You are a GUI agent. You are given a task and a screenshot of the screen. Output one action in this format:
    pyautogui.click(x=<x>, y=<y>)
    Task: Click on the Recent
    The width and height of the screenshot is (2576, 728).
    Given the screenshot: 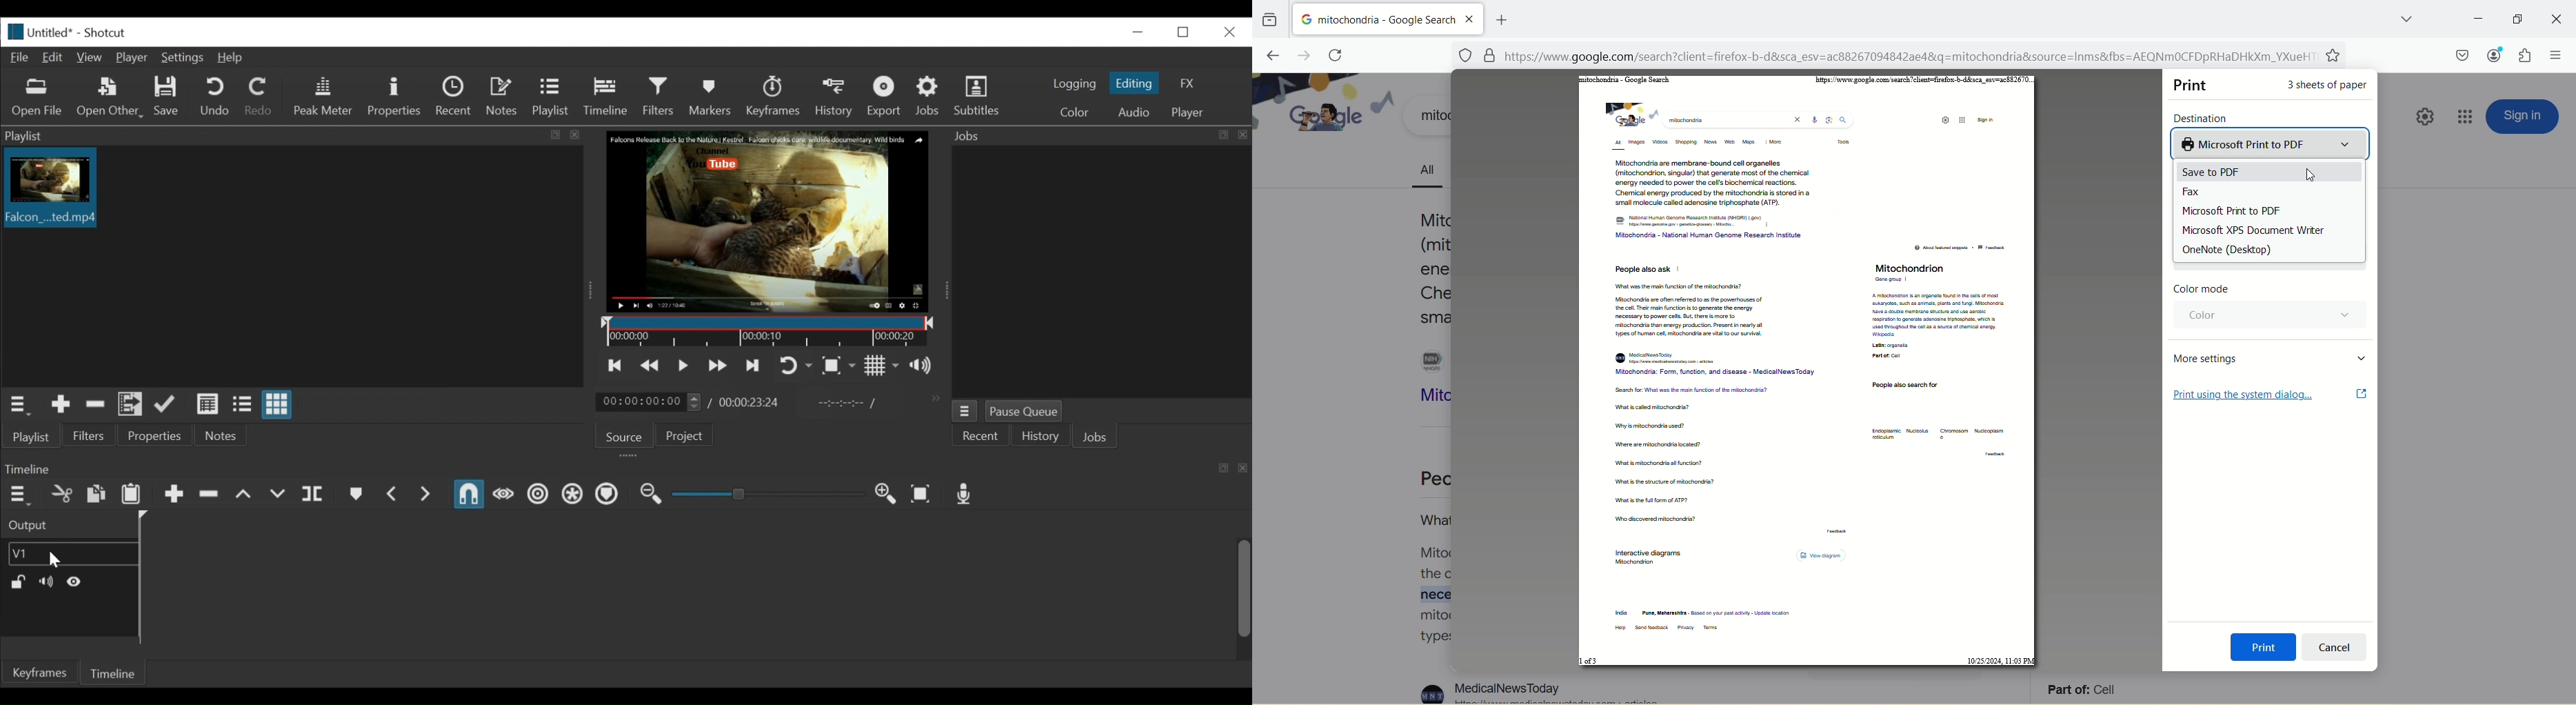 What is the action you would take?
    pyautogui.click(x=981, y=437)
    